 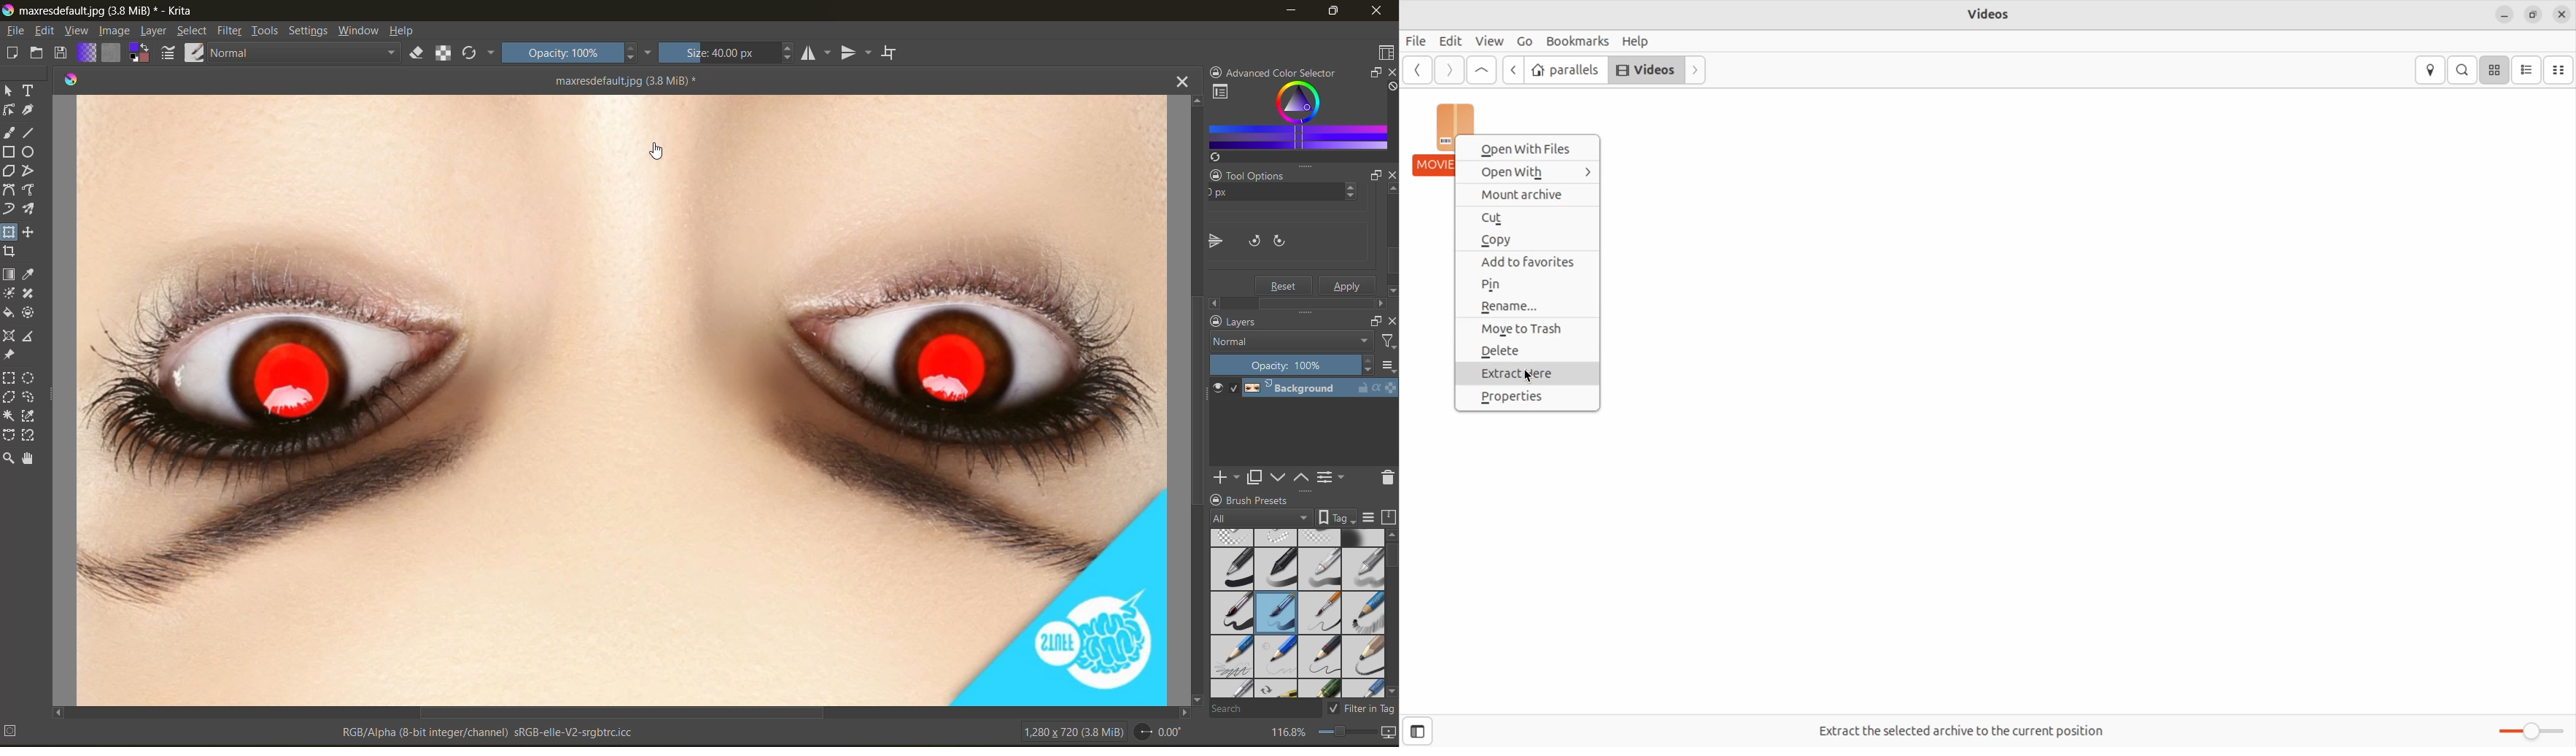 I want to click on edit, so click(x=44, y=31).